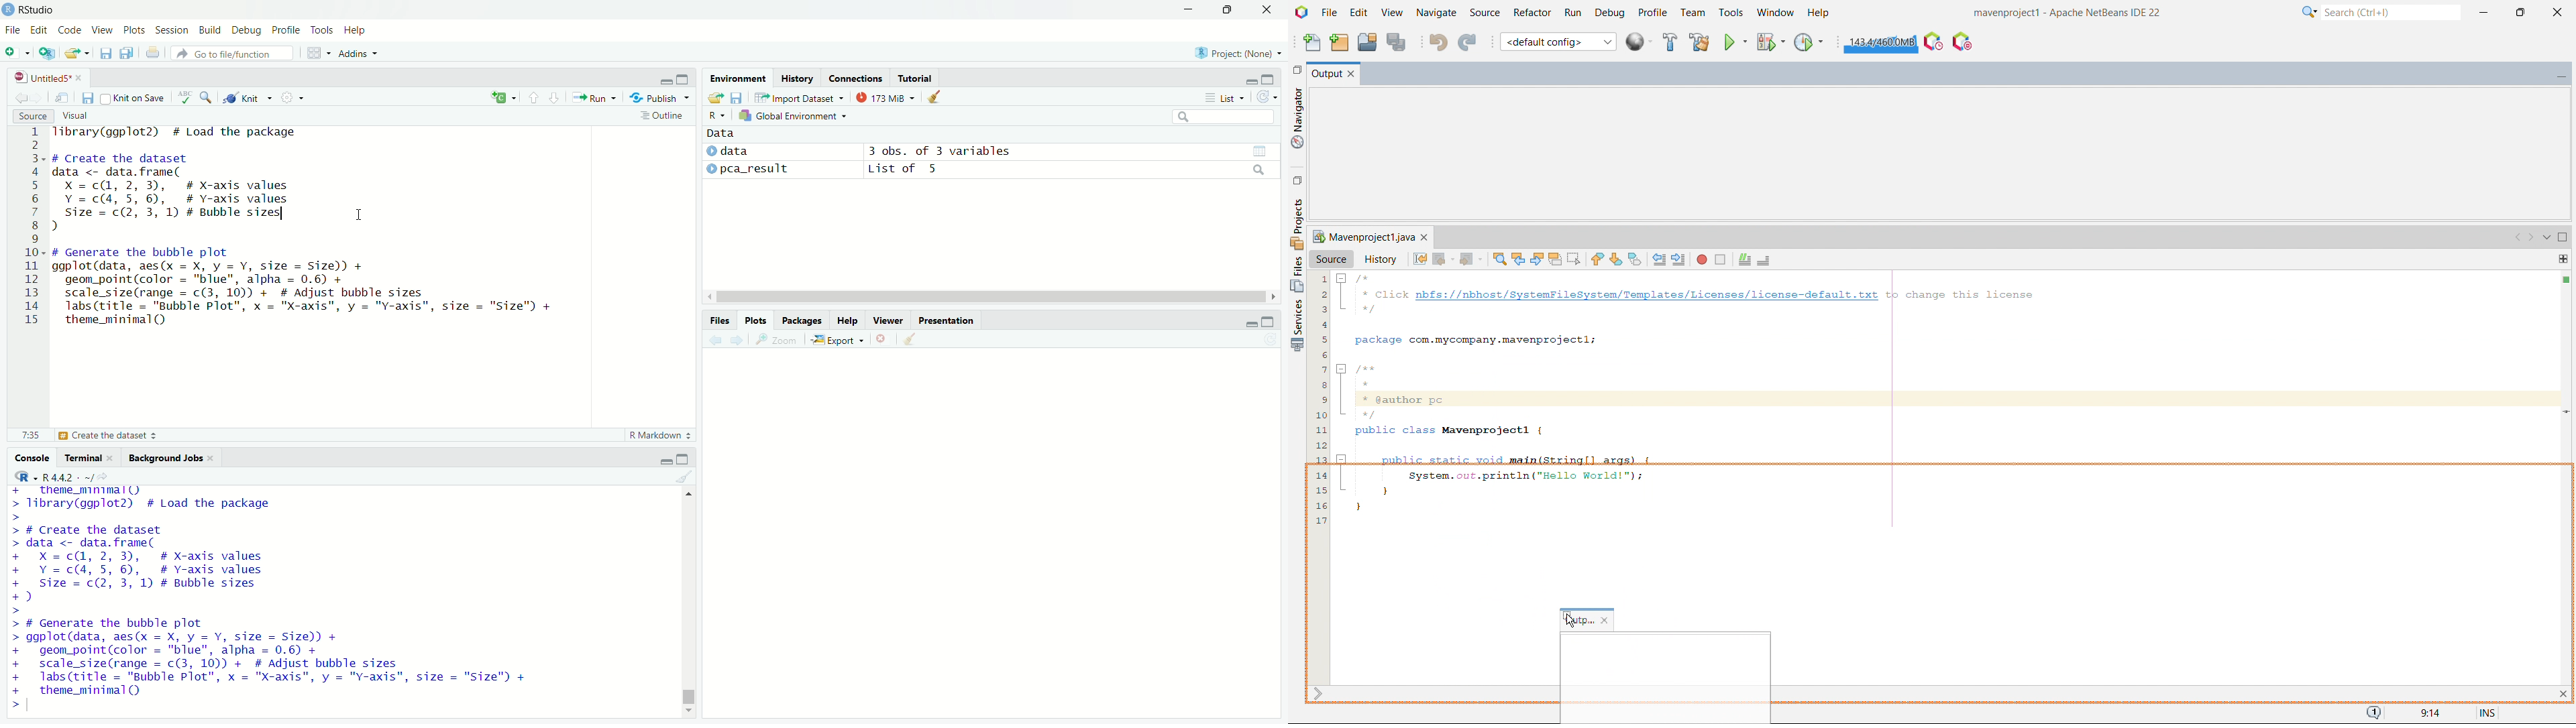  Describe the element at coordinates (72, 31) in the screenshot. I see `Code` at that location.